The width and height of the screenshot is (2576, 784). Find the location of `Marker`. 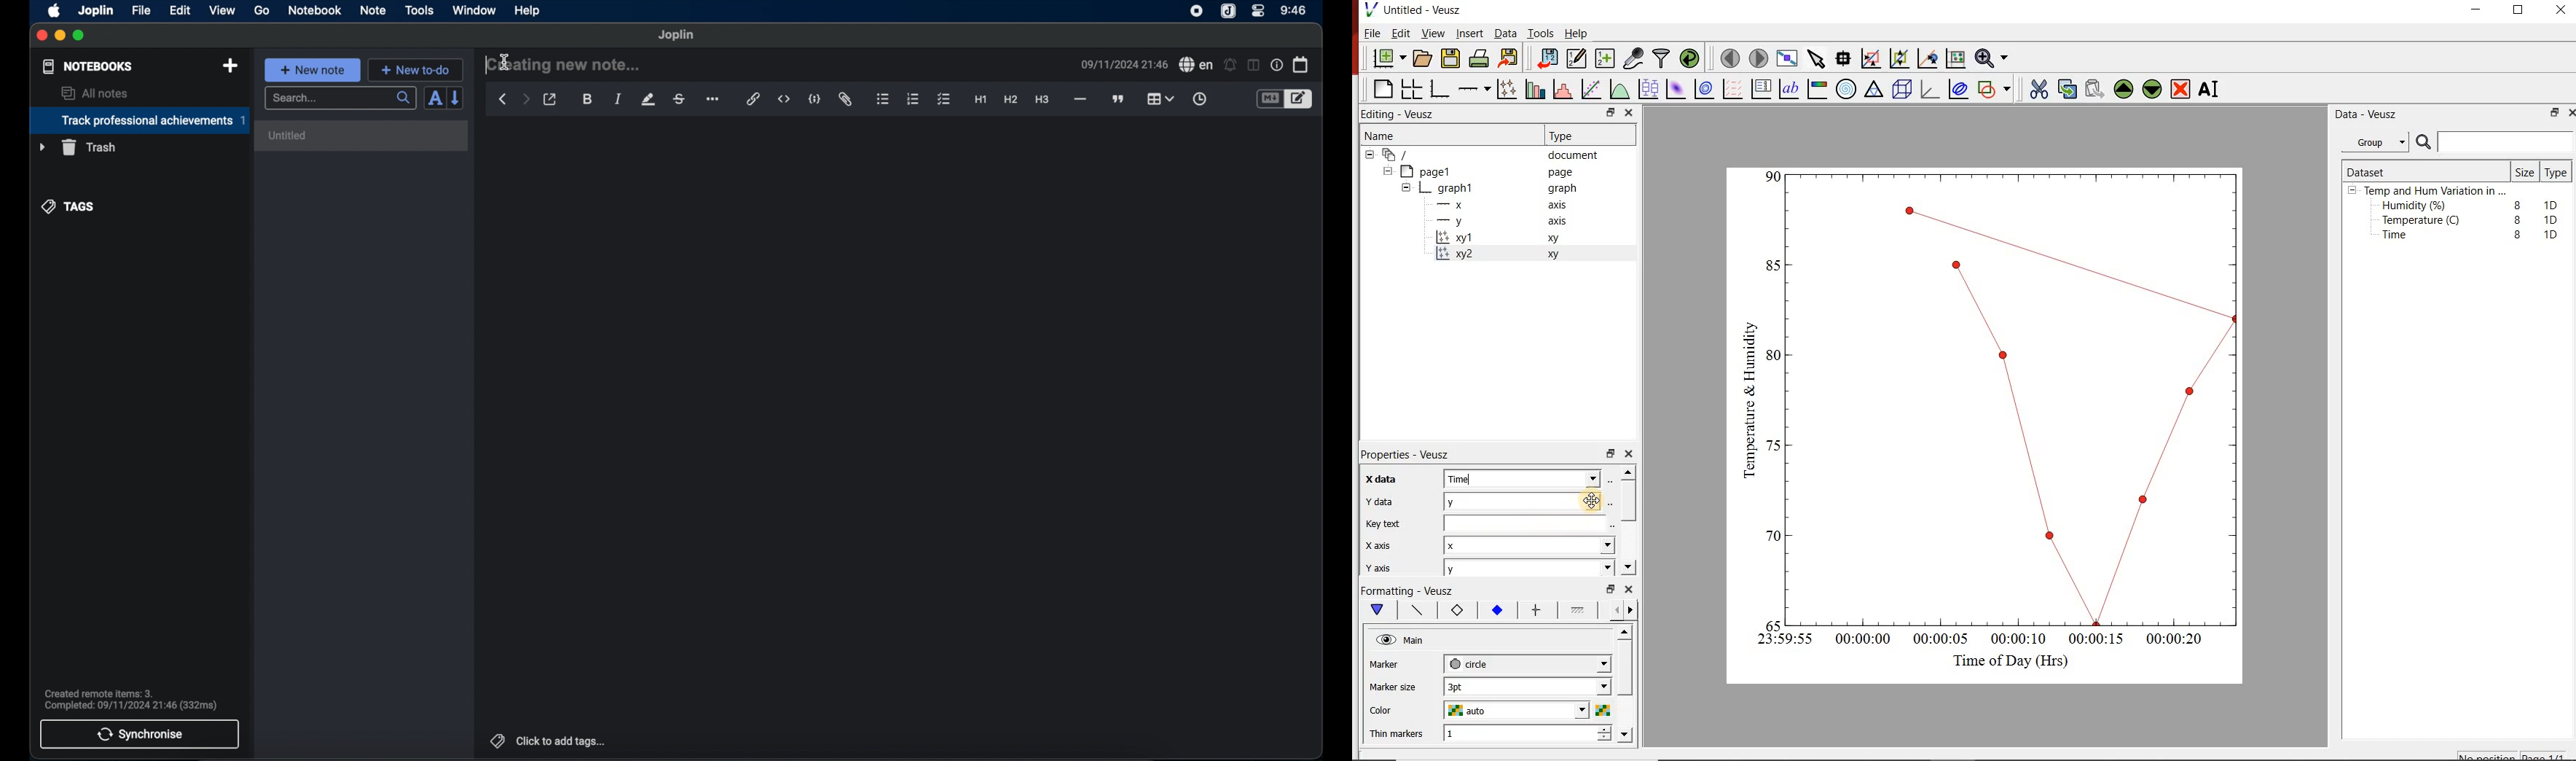

Marker is located at coordinates (1395, 666).